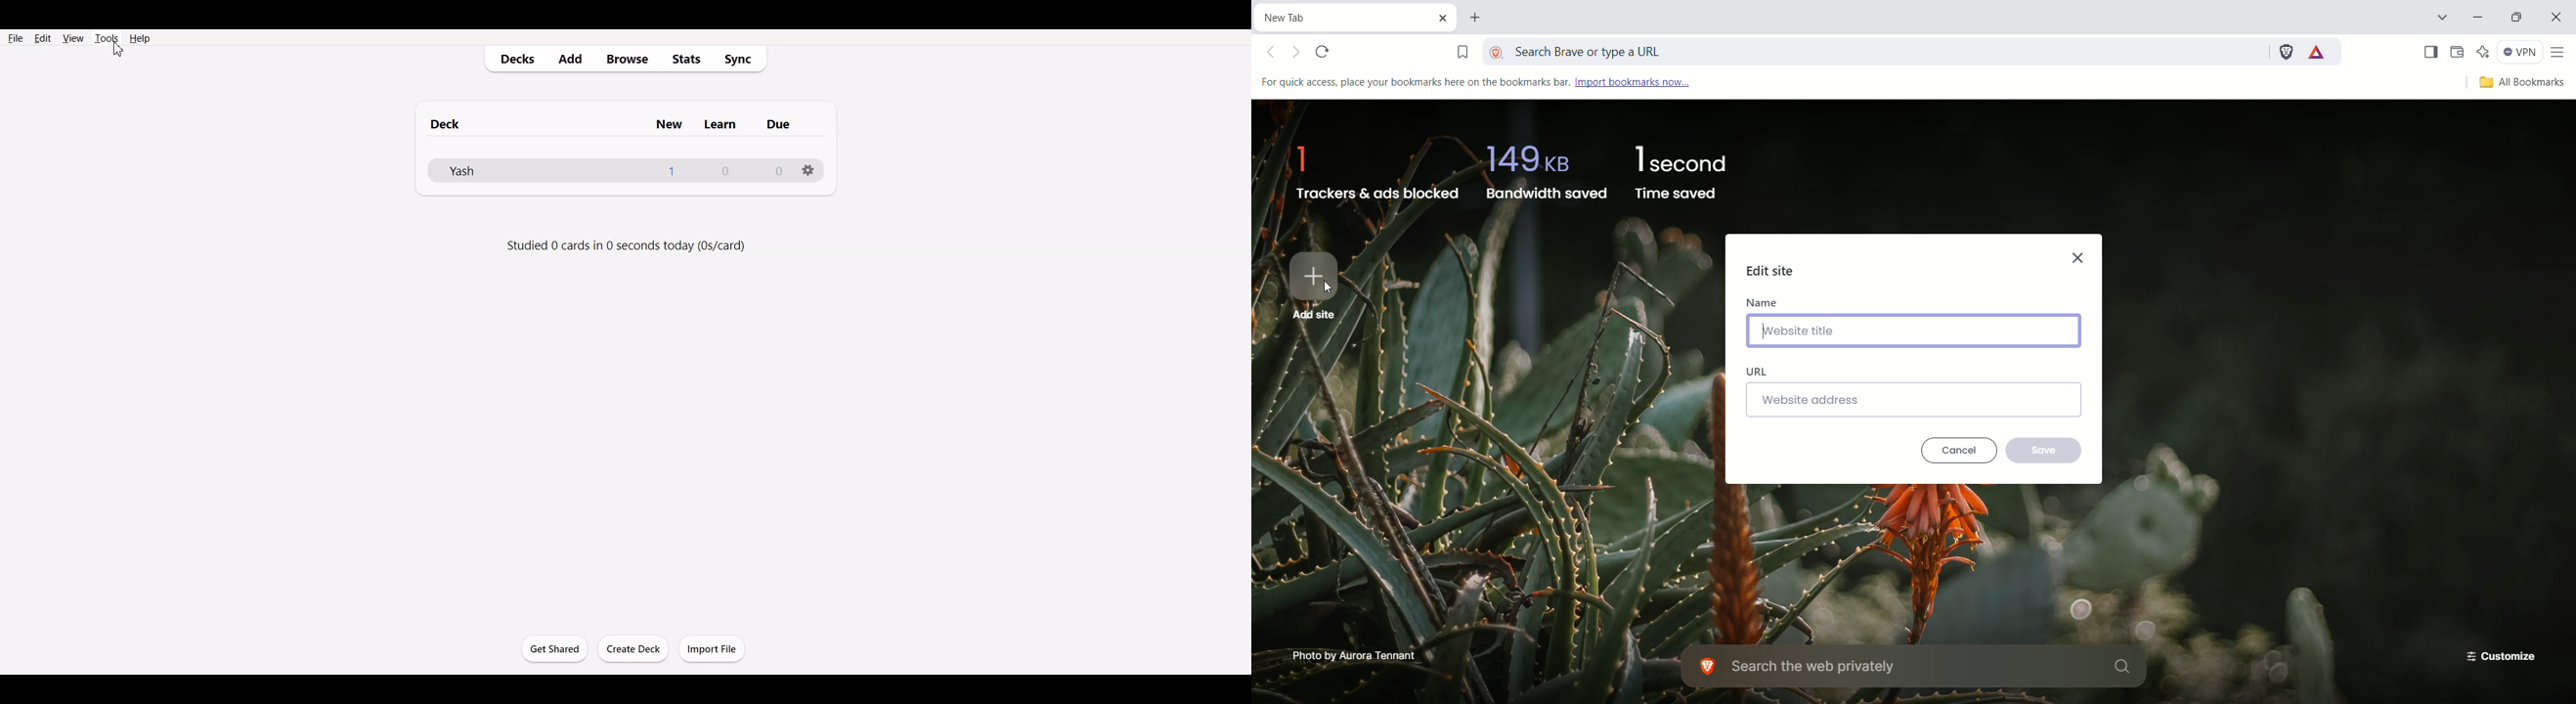 Image resolution: width=2576 pixels, height=728 pixels. Describe the element at coordinates (634, 649) in the screenshot. I see `Create Deck` at that location.